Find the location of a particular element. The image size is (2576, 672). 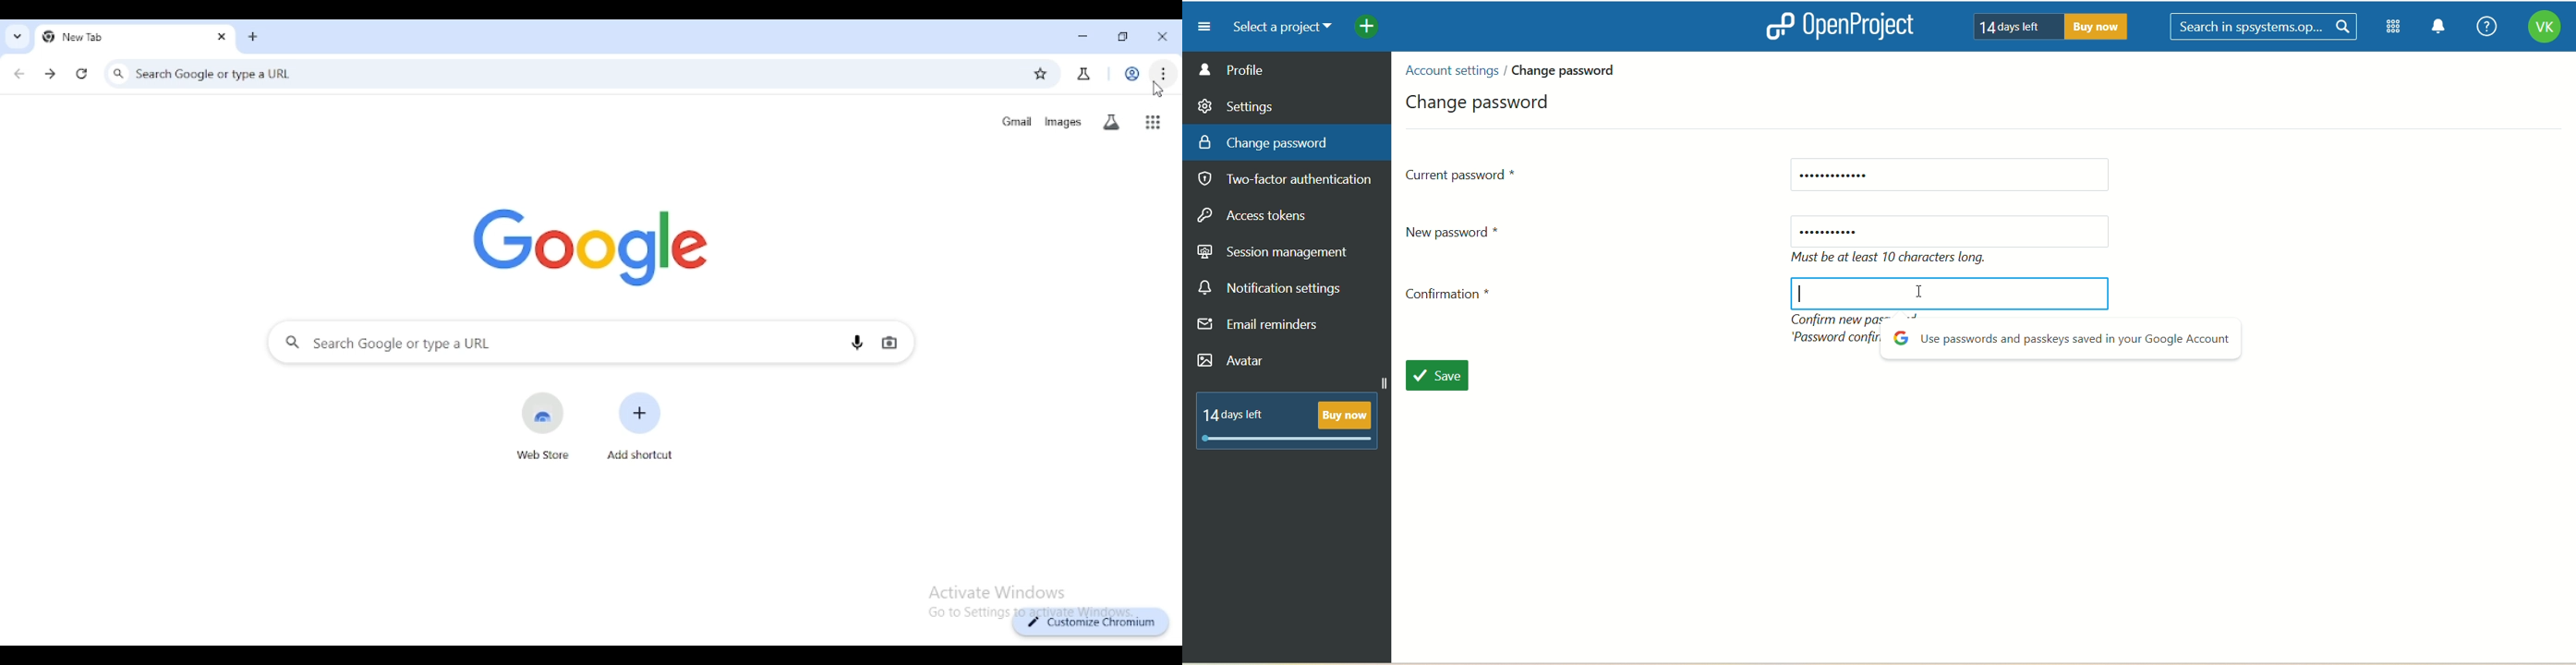

add menu is located at coordinates (1368, 28).